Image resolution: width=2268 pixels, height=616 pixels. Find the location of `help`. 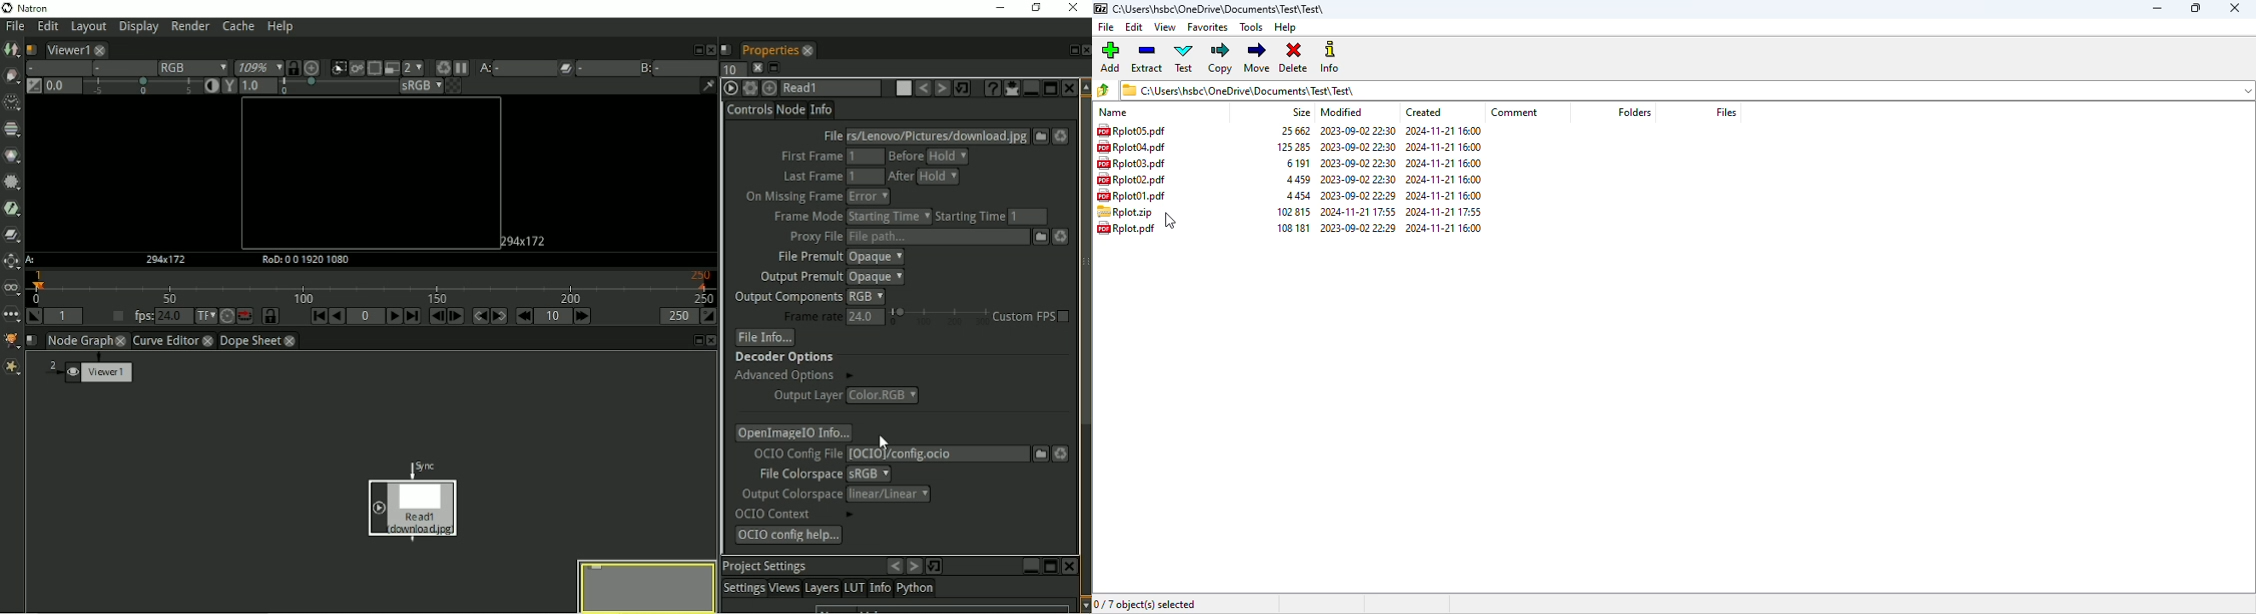

help is located at coordinates (1285, 27).